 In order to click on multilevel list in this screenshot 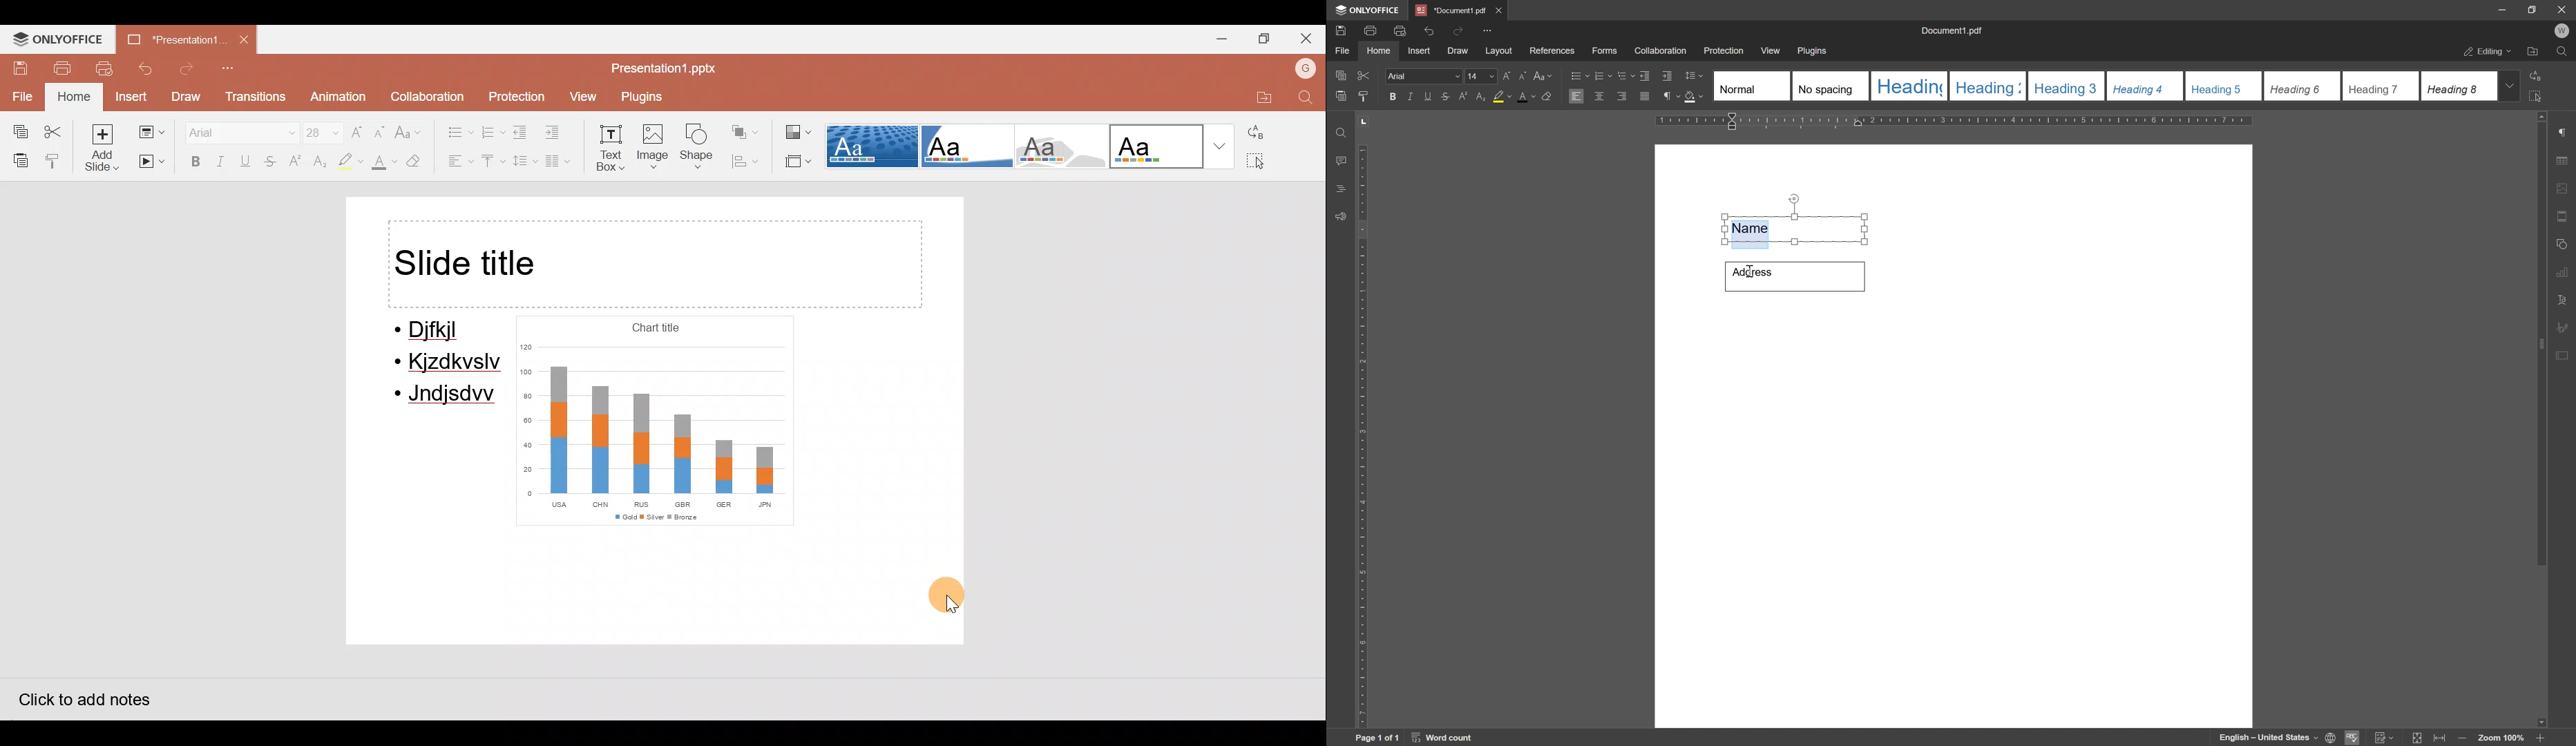, I will do `click(1625, 76)`.